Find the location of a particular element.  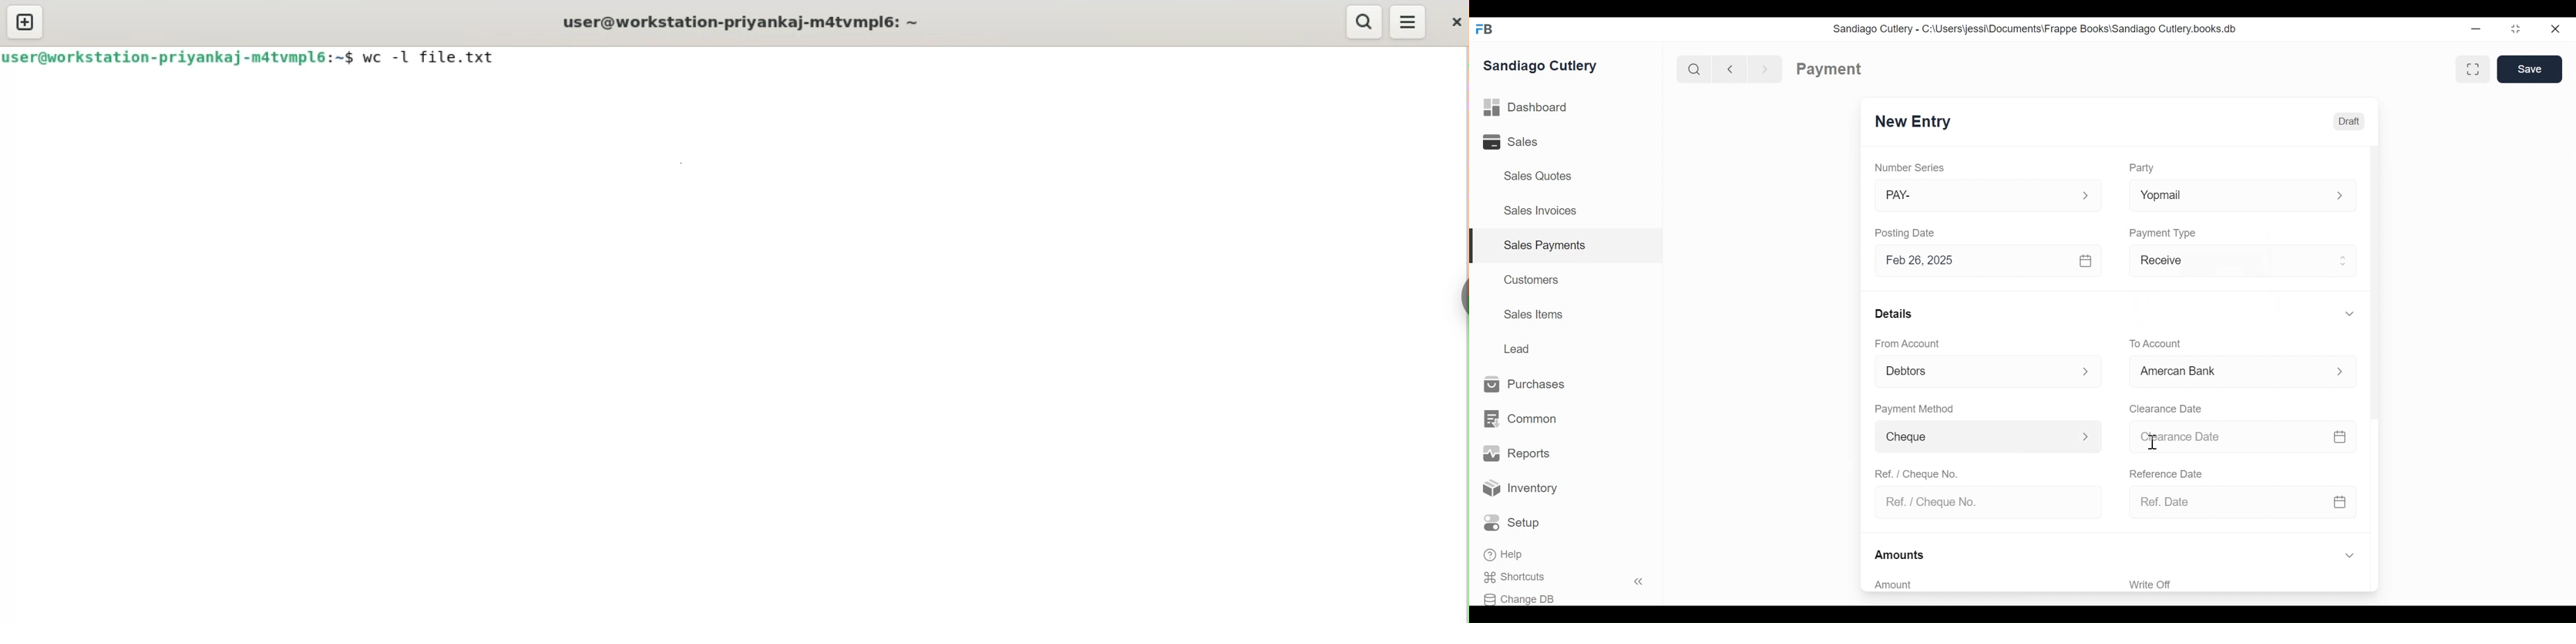

Expand is located at coordinates (2088, 371).